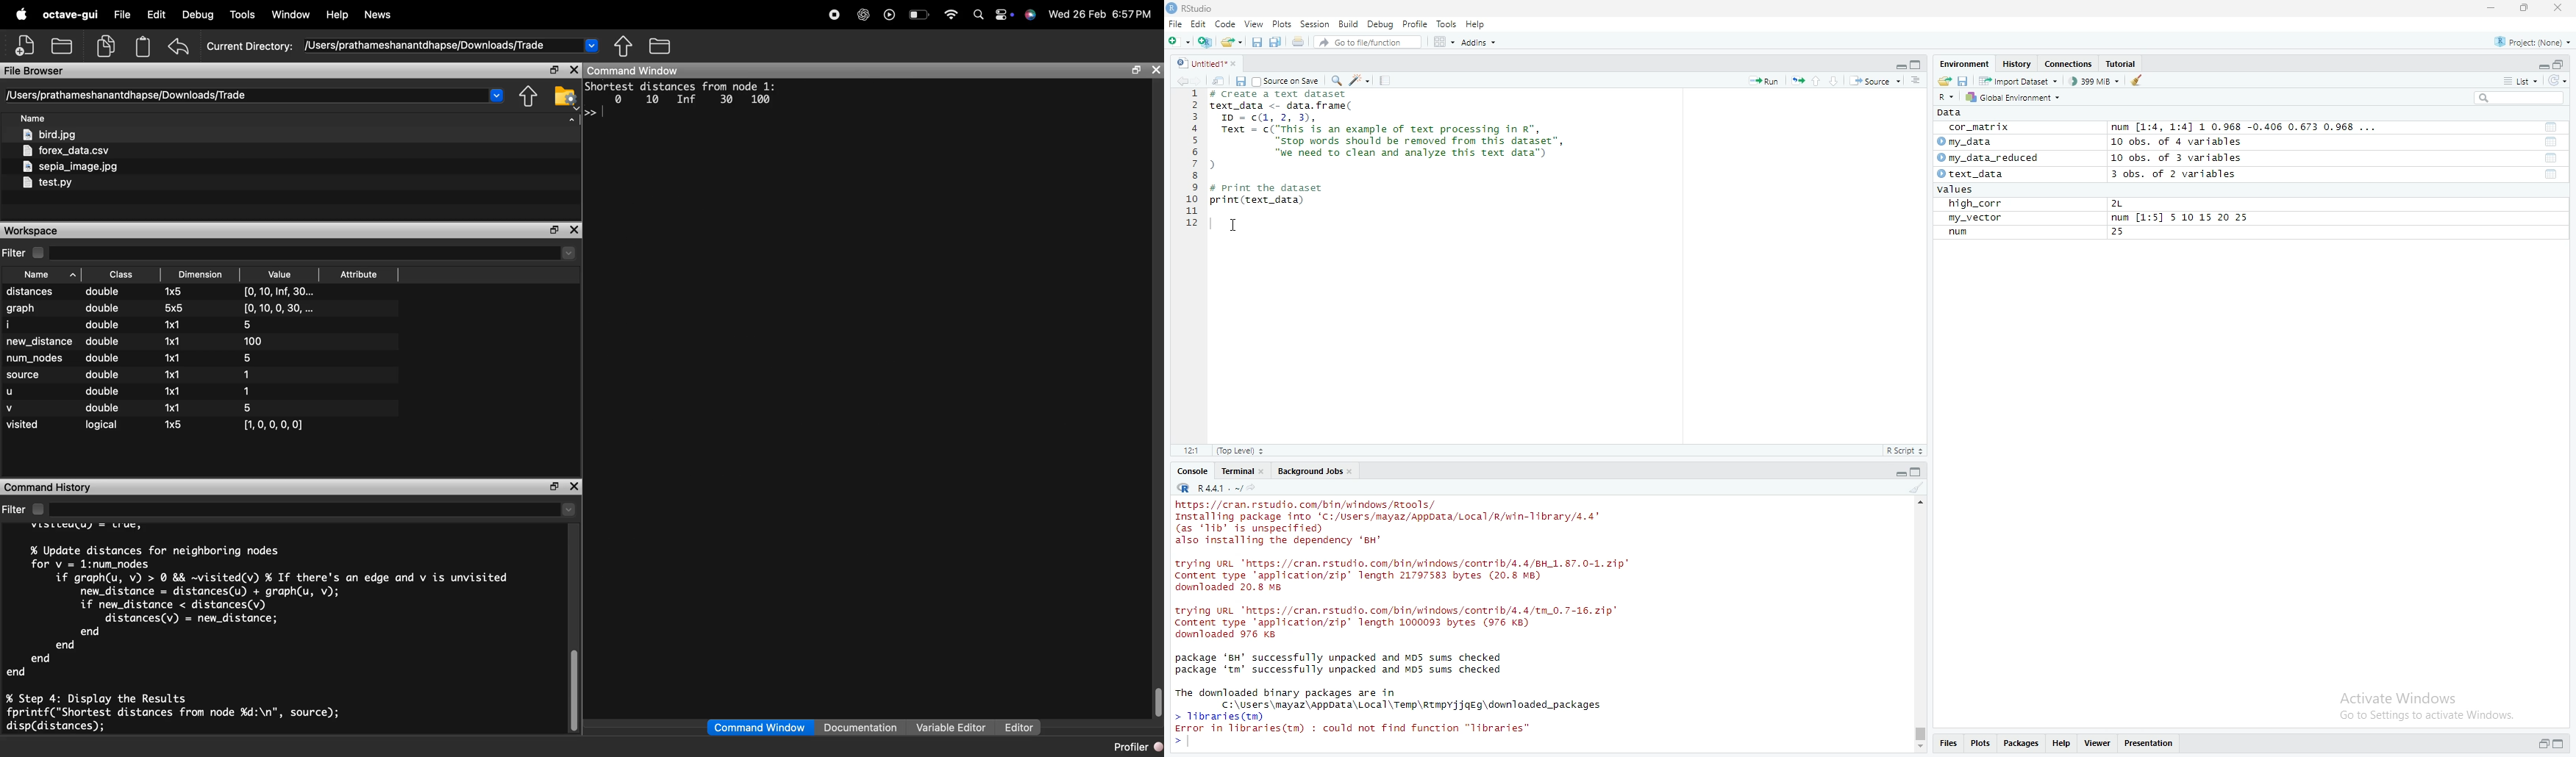  I want to click on show in new window, so click(1219, 81).